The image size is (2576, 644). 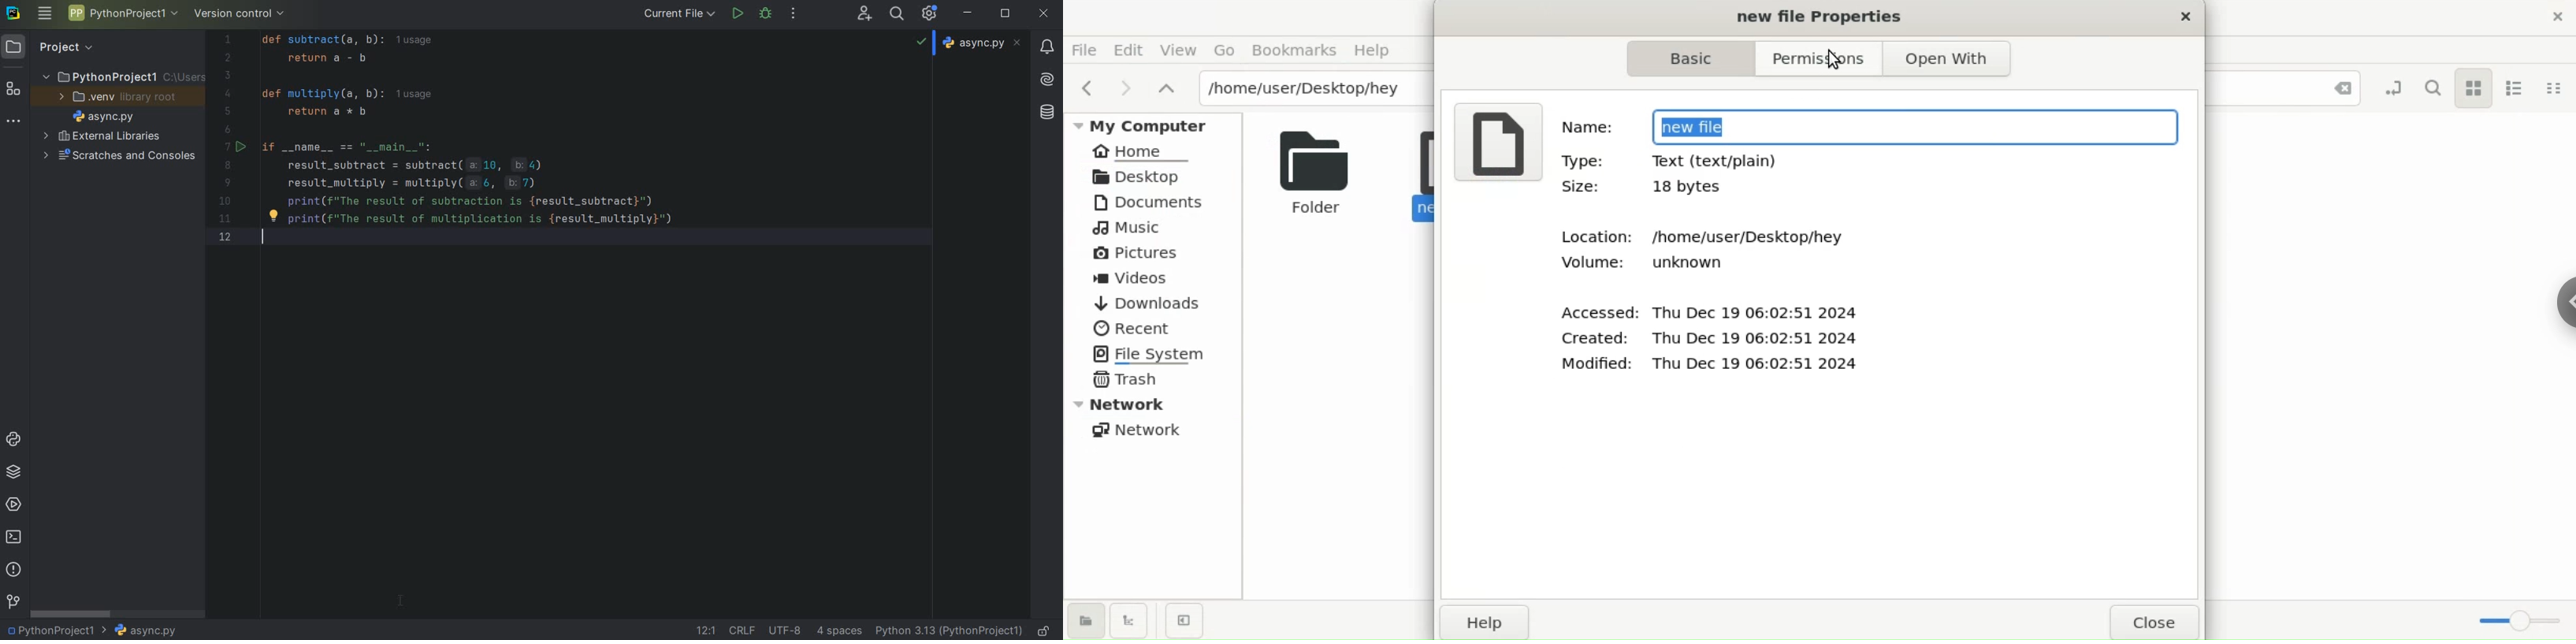 What do you see at coordinates (16, 472) in the screenshot?
I see `python packages` at bounding box center [16, 472].